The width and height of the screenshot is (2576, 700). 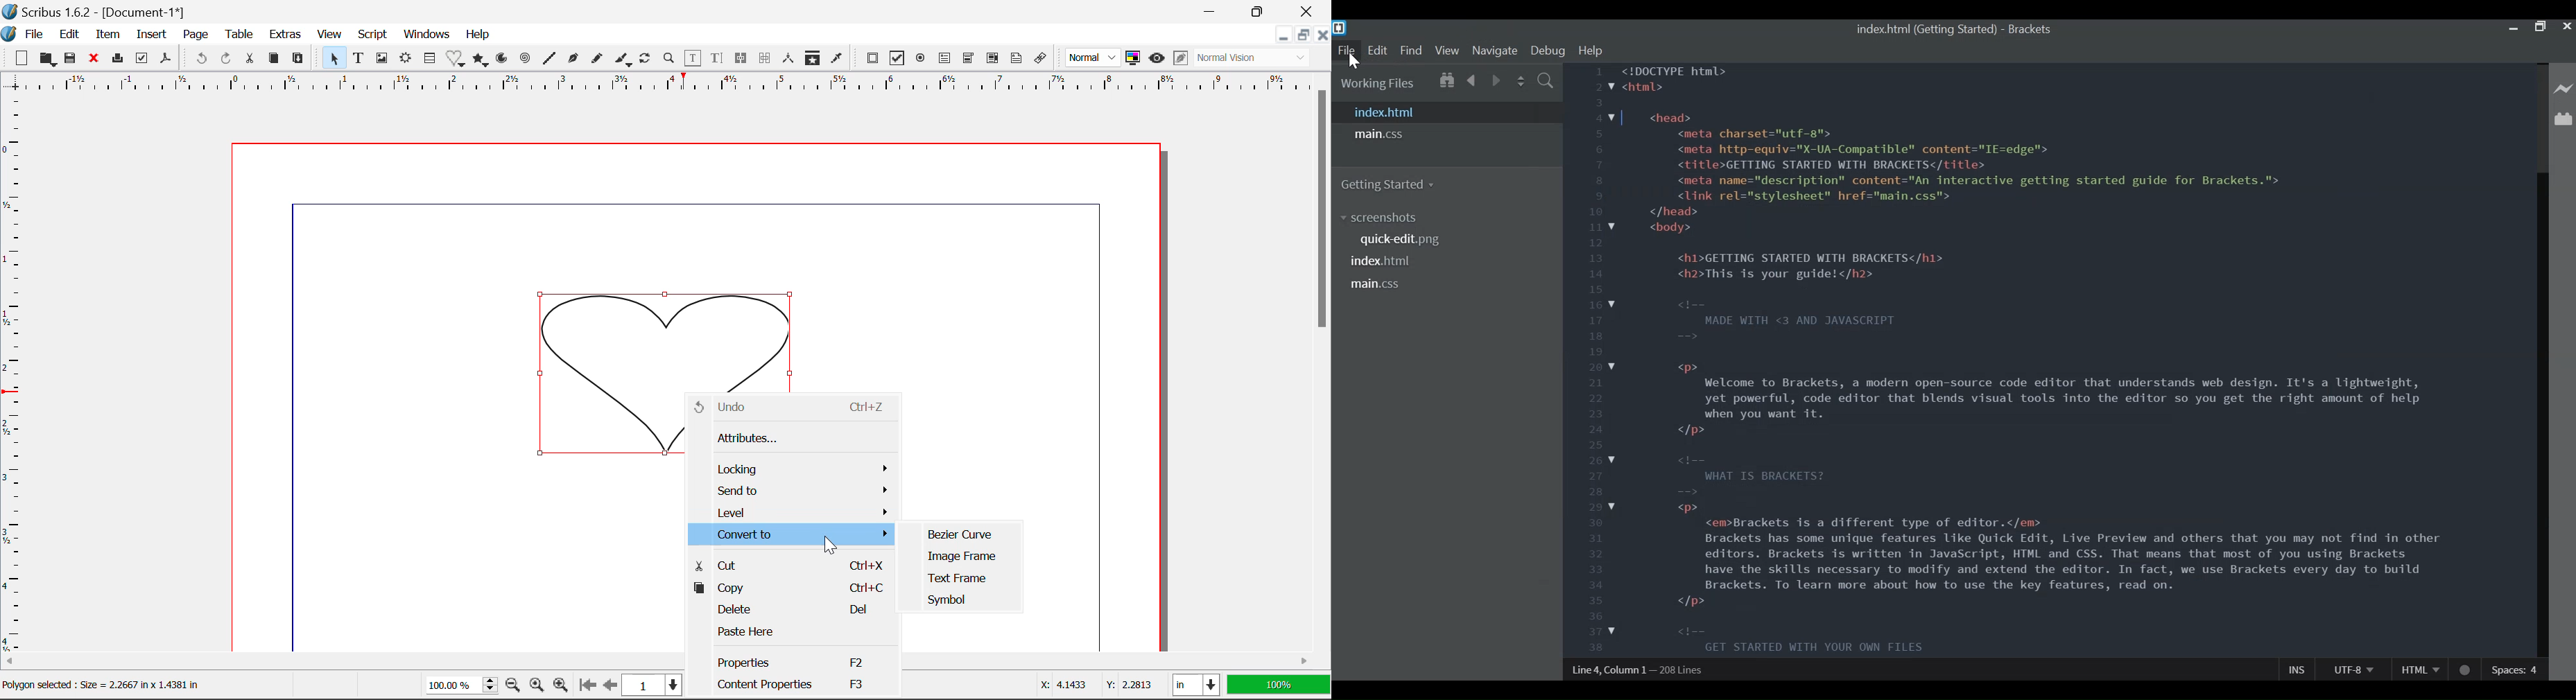 I want to click on 100%, so click(x=1278, y=686).